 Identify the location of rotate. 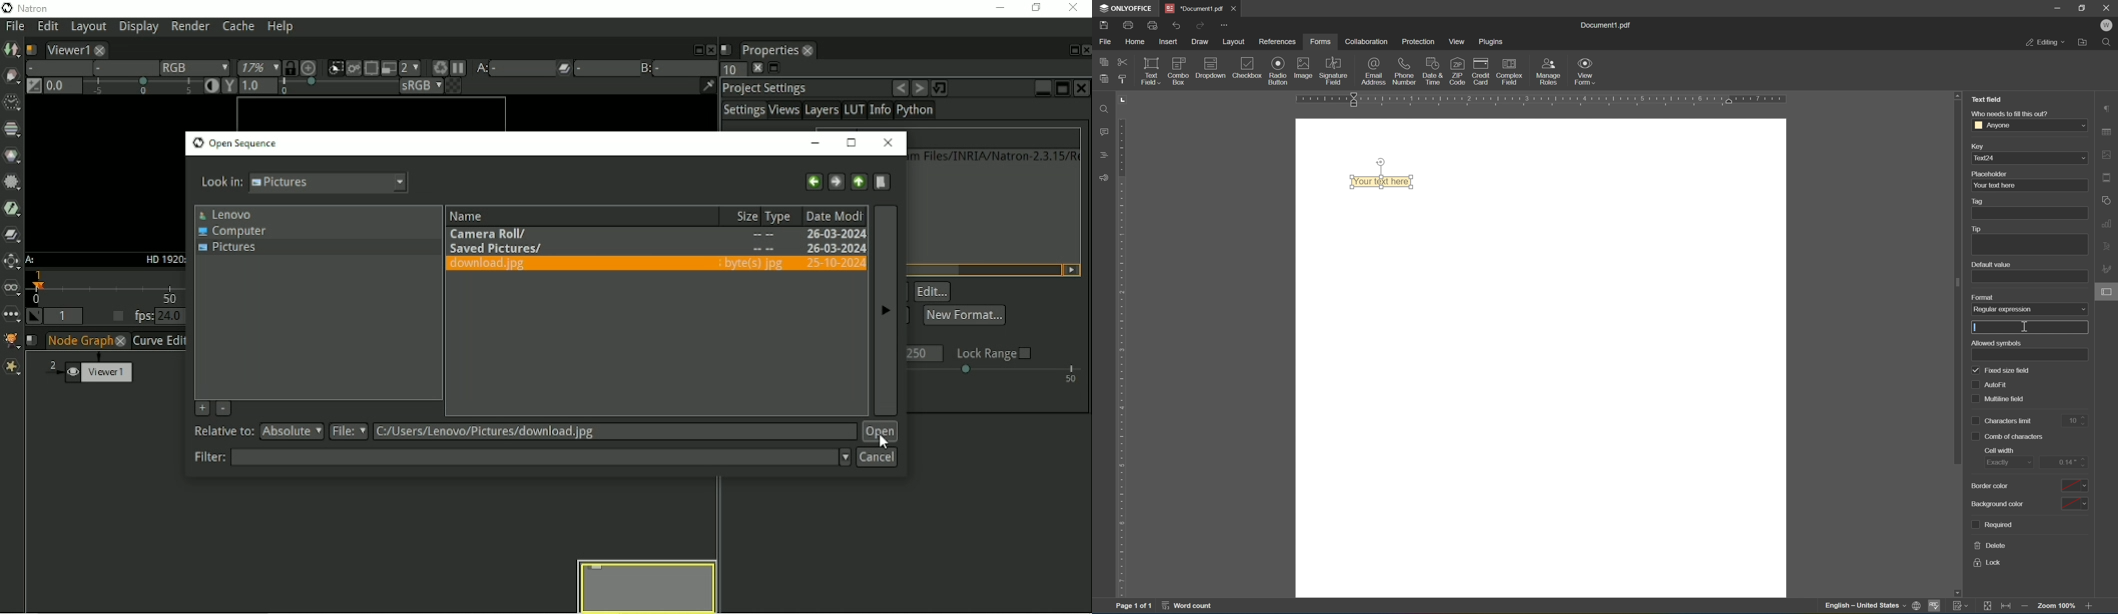
(1381, 162).